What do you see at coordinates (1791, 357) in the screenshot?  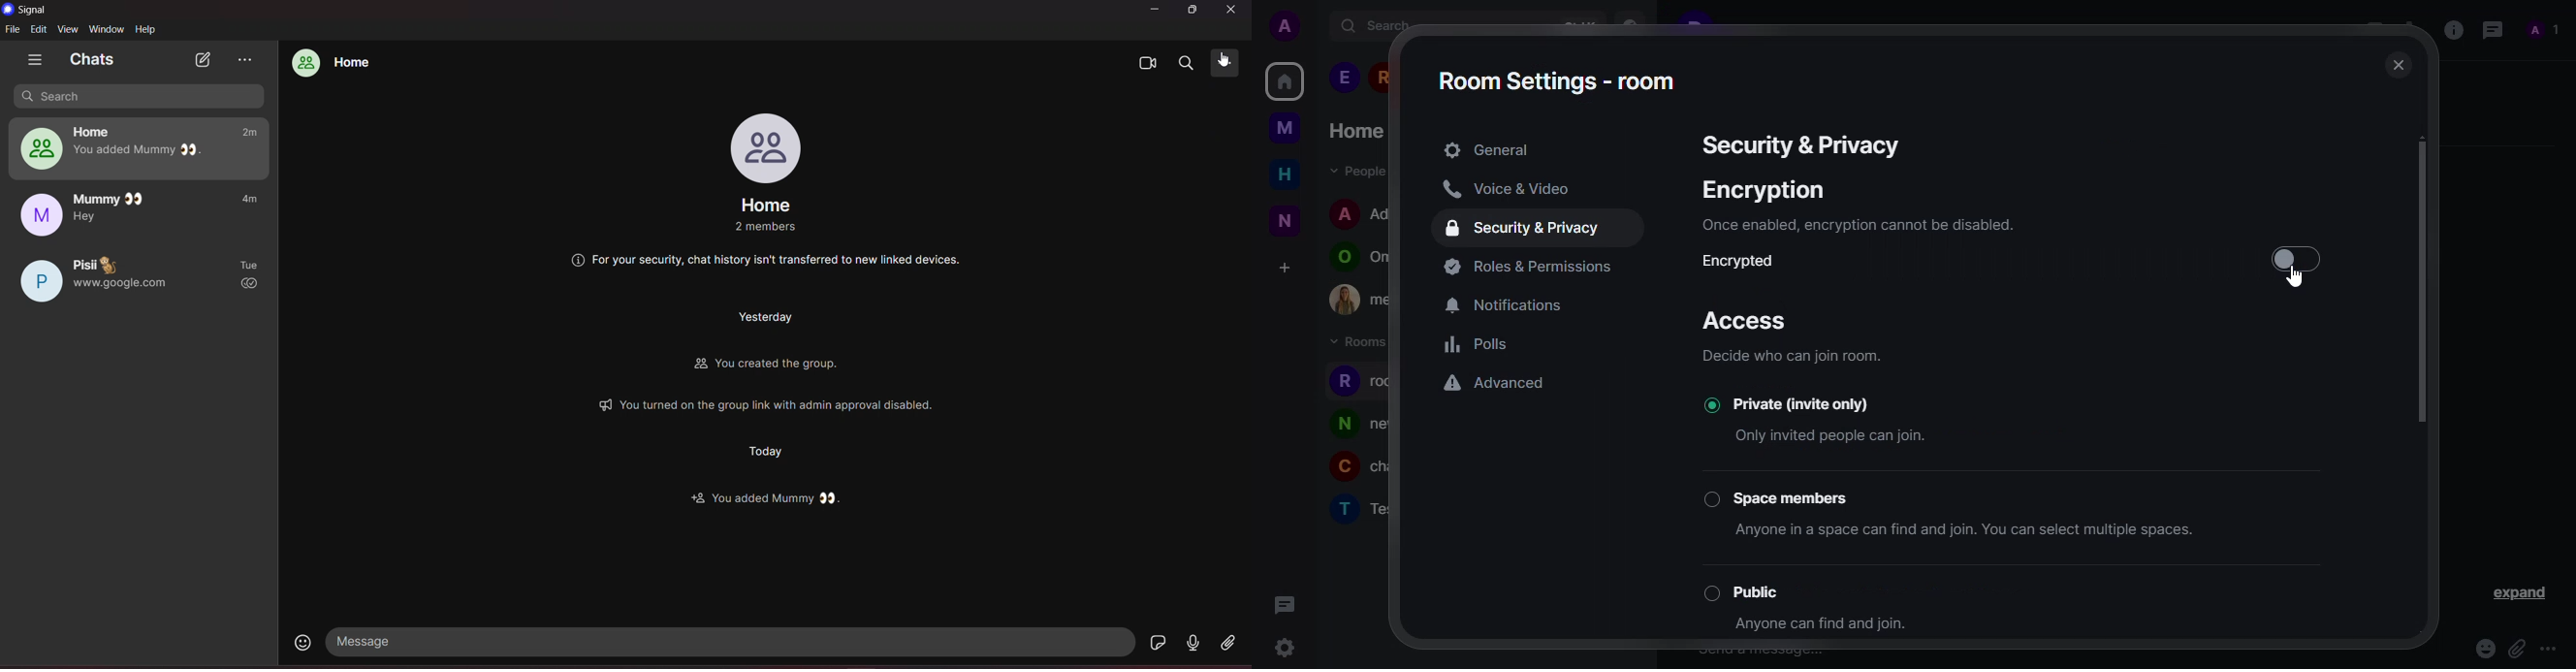 I see `info` at bounding box center [1791, 357].